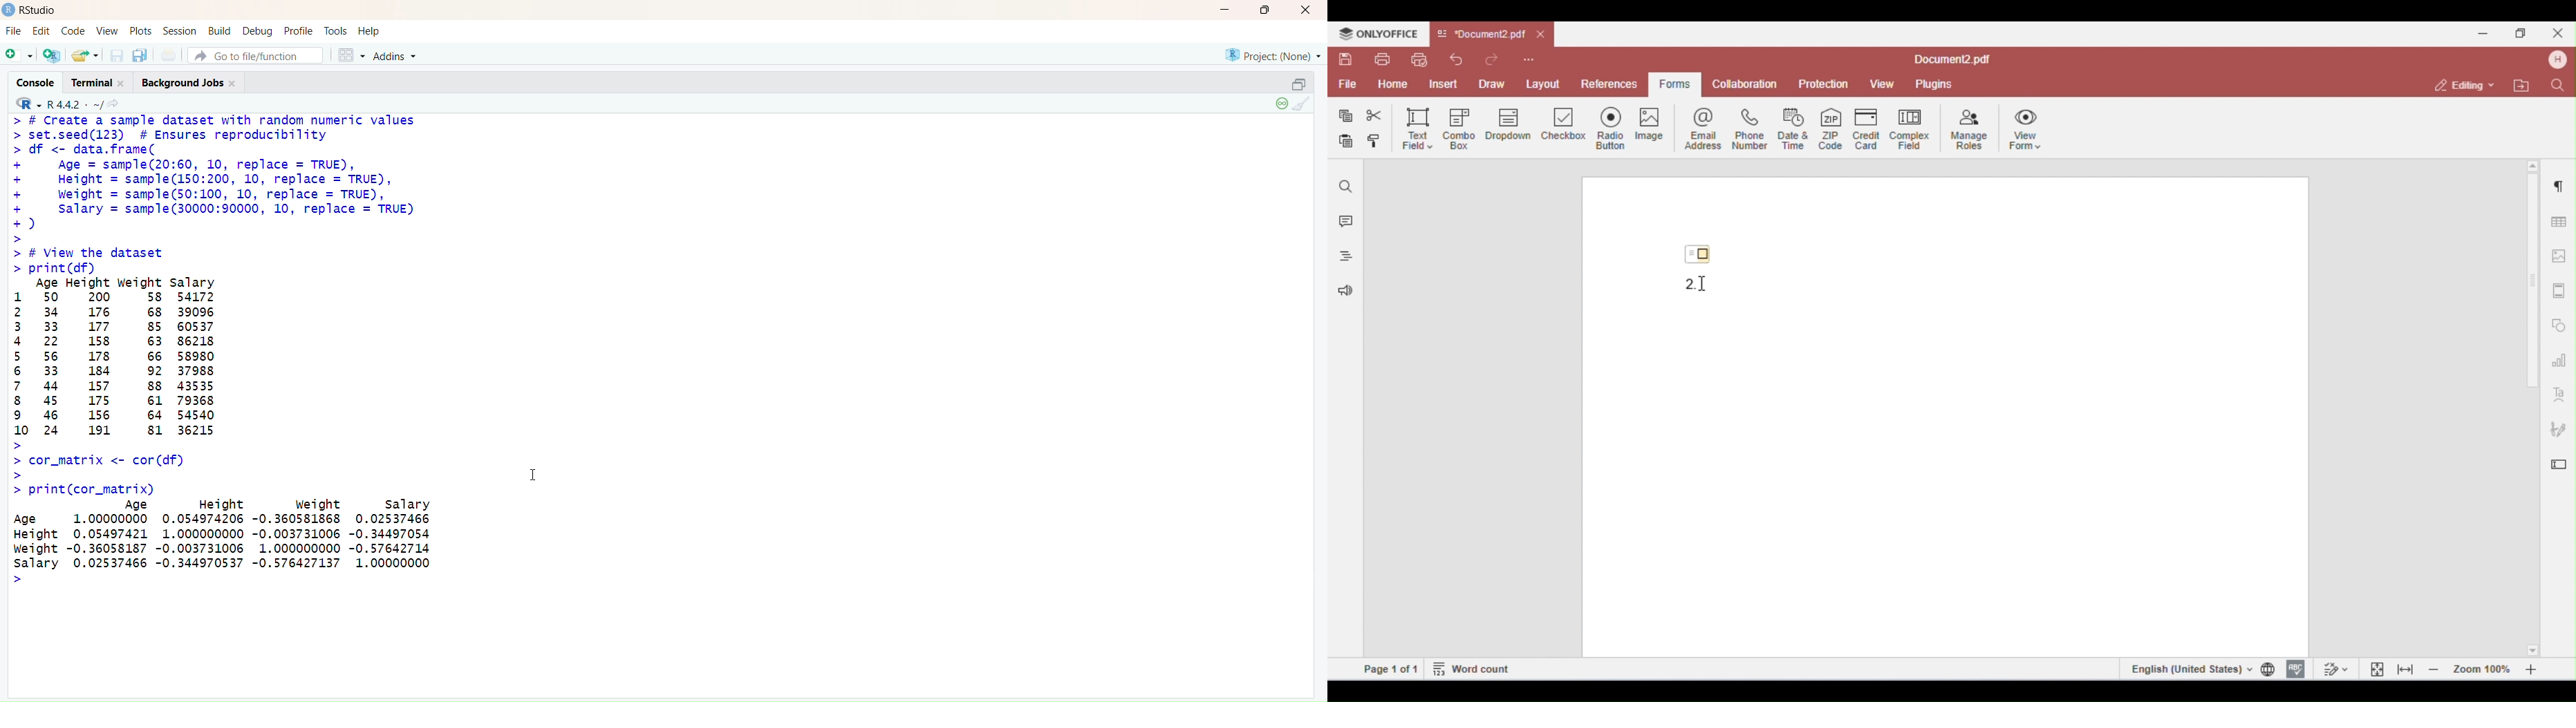 The image size is (2576, 728). Describe the element at coordinates (72, 32) in the screenshot. I see `Code` at that location.